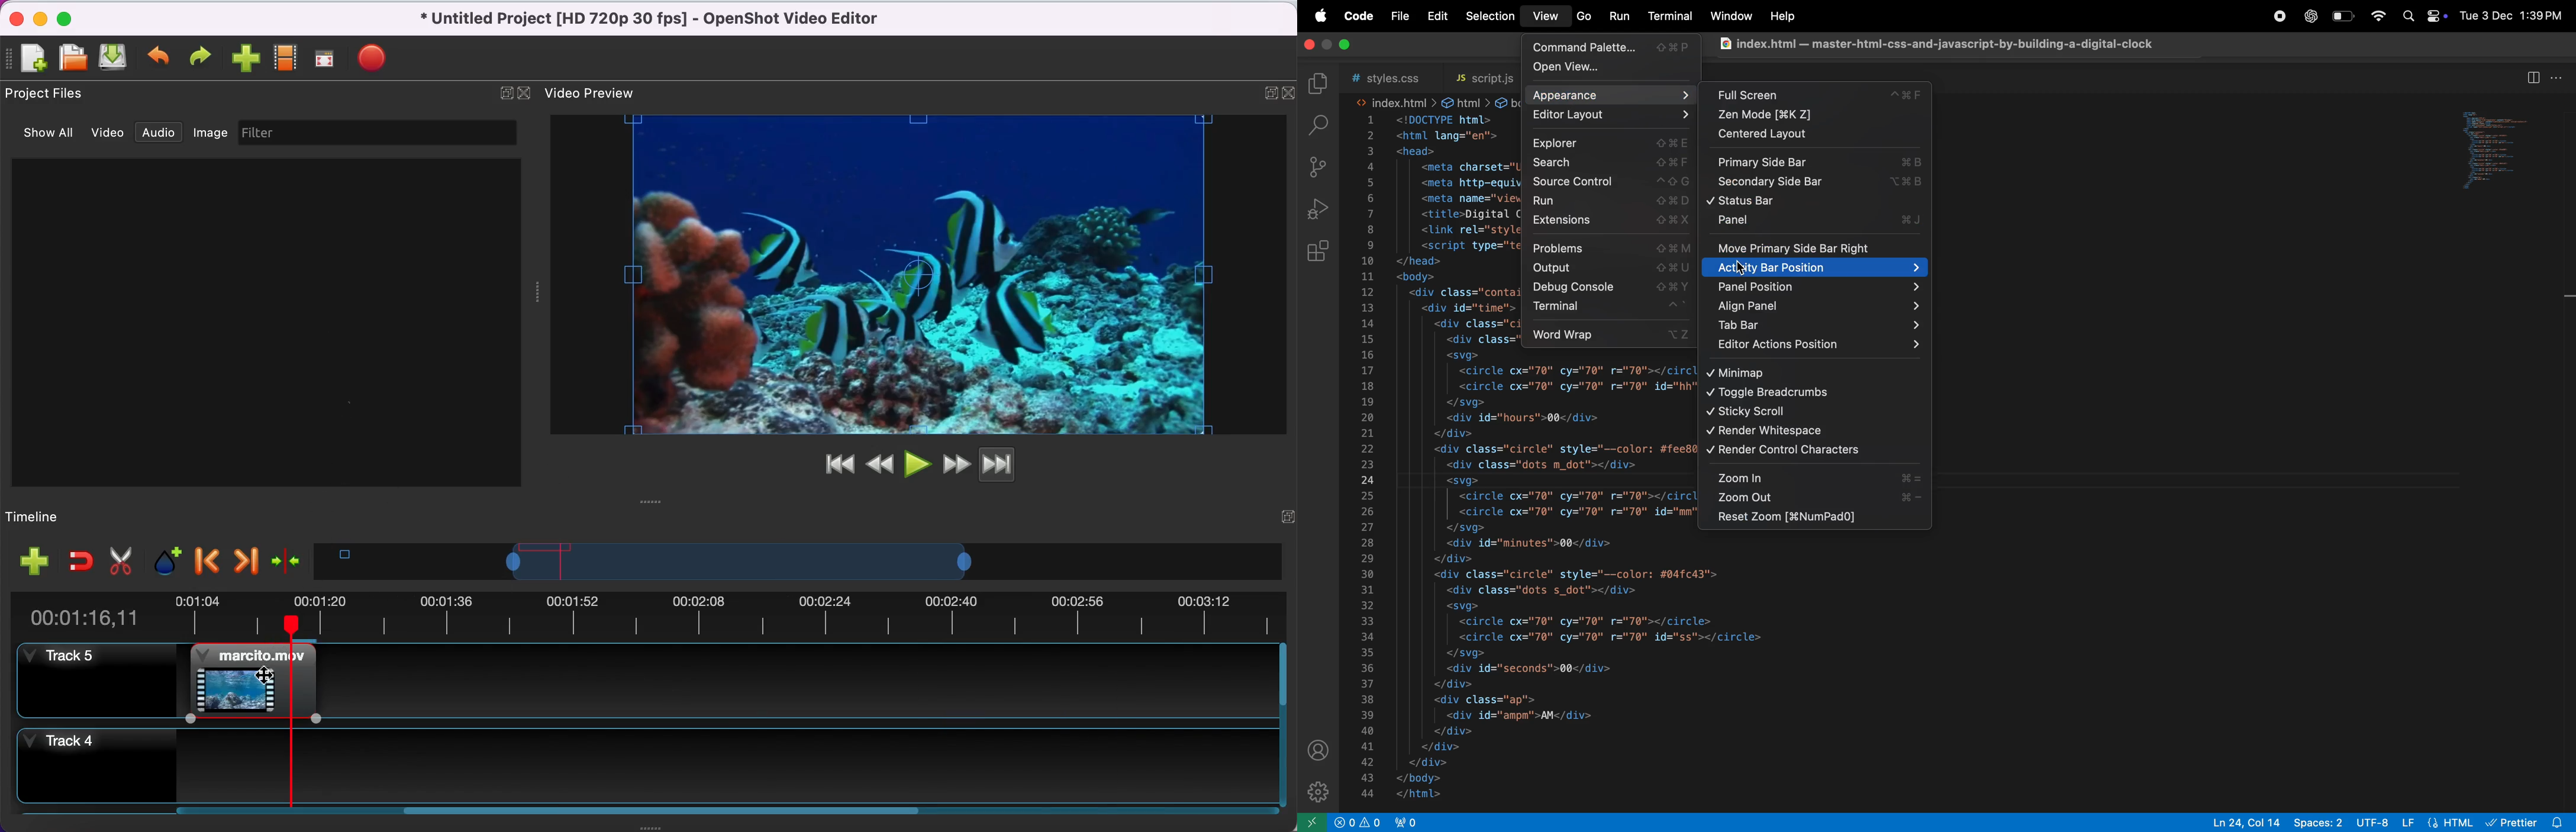 The image size is (2576, 840). I want to click on video preview, so click(888, 274).